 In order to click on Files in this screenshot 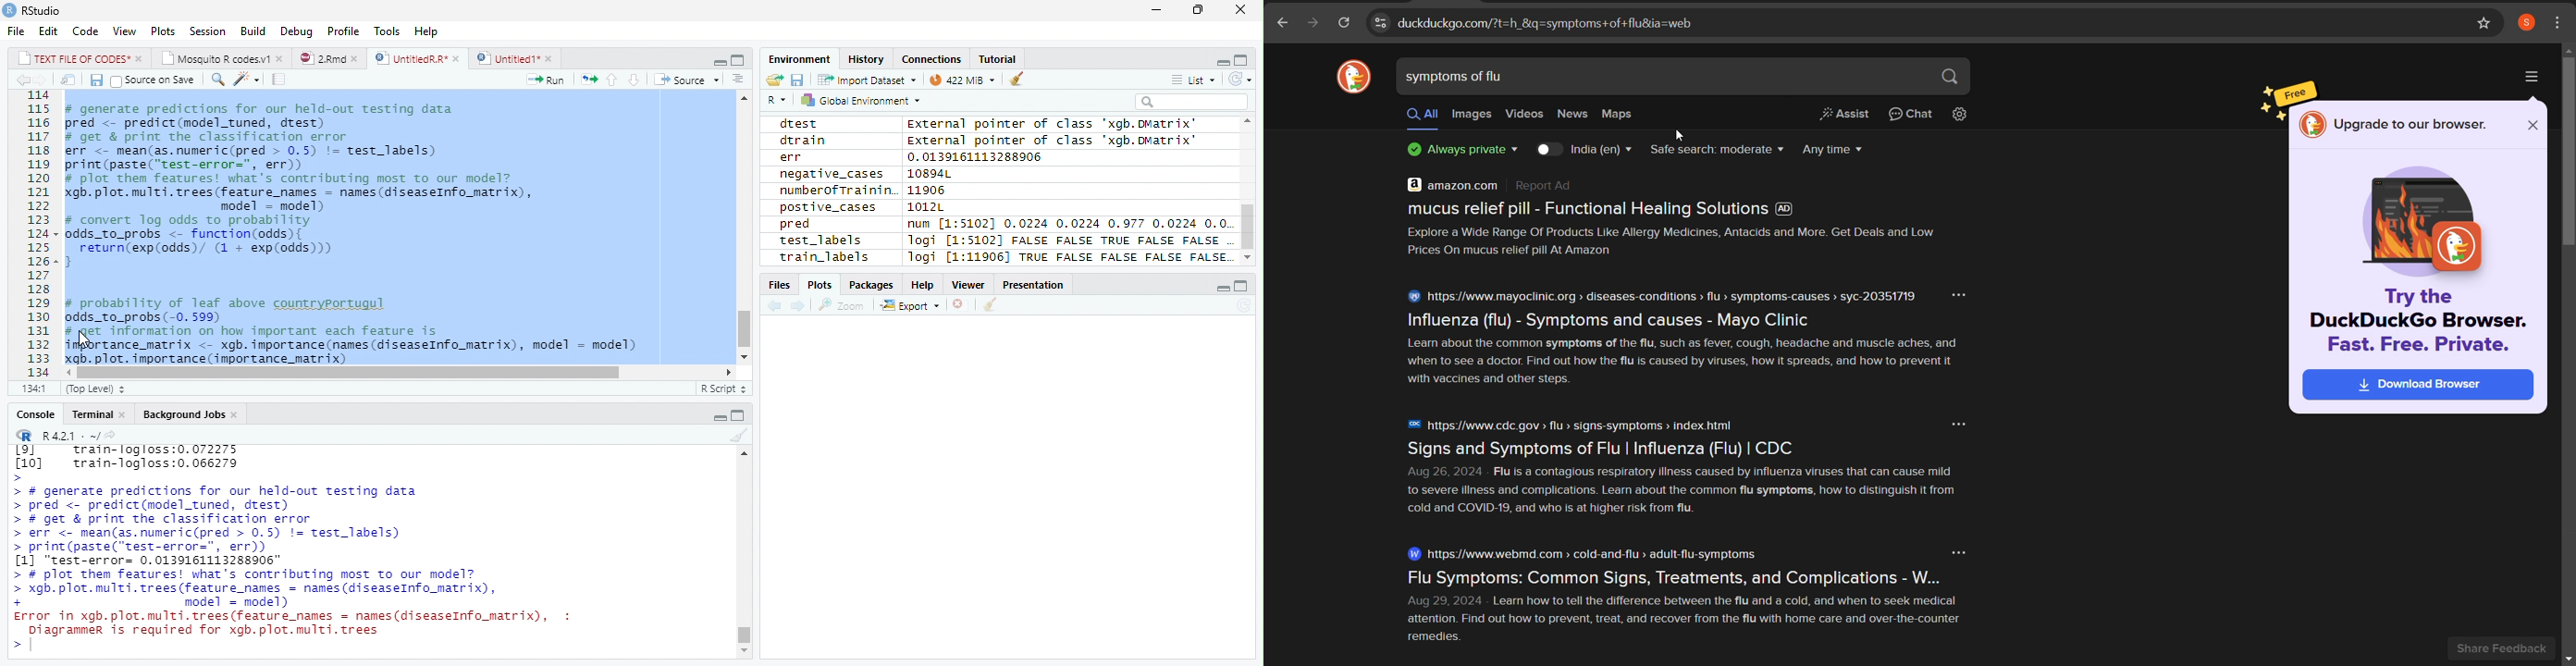, I will do `click(779, 285)`.